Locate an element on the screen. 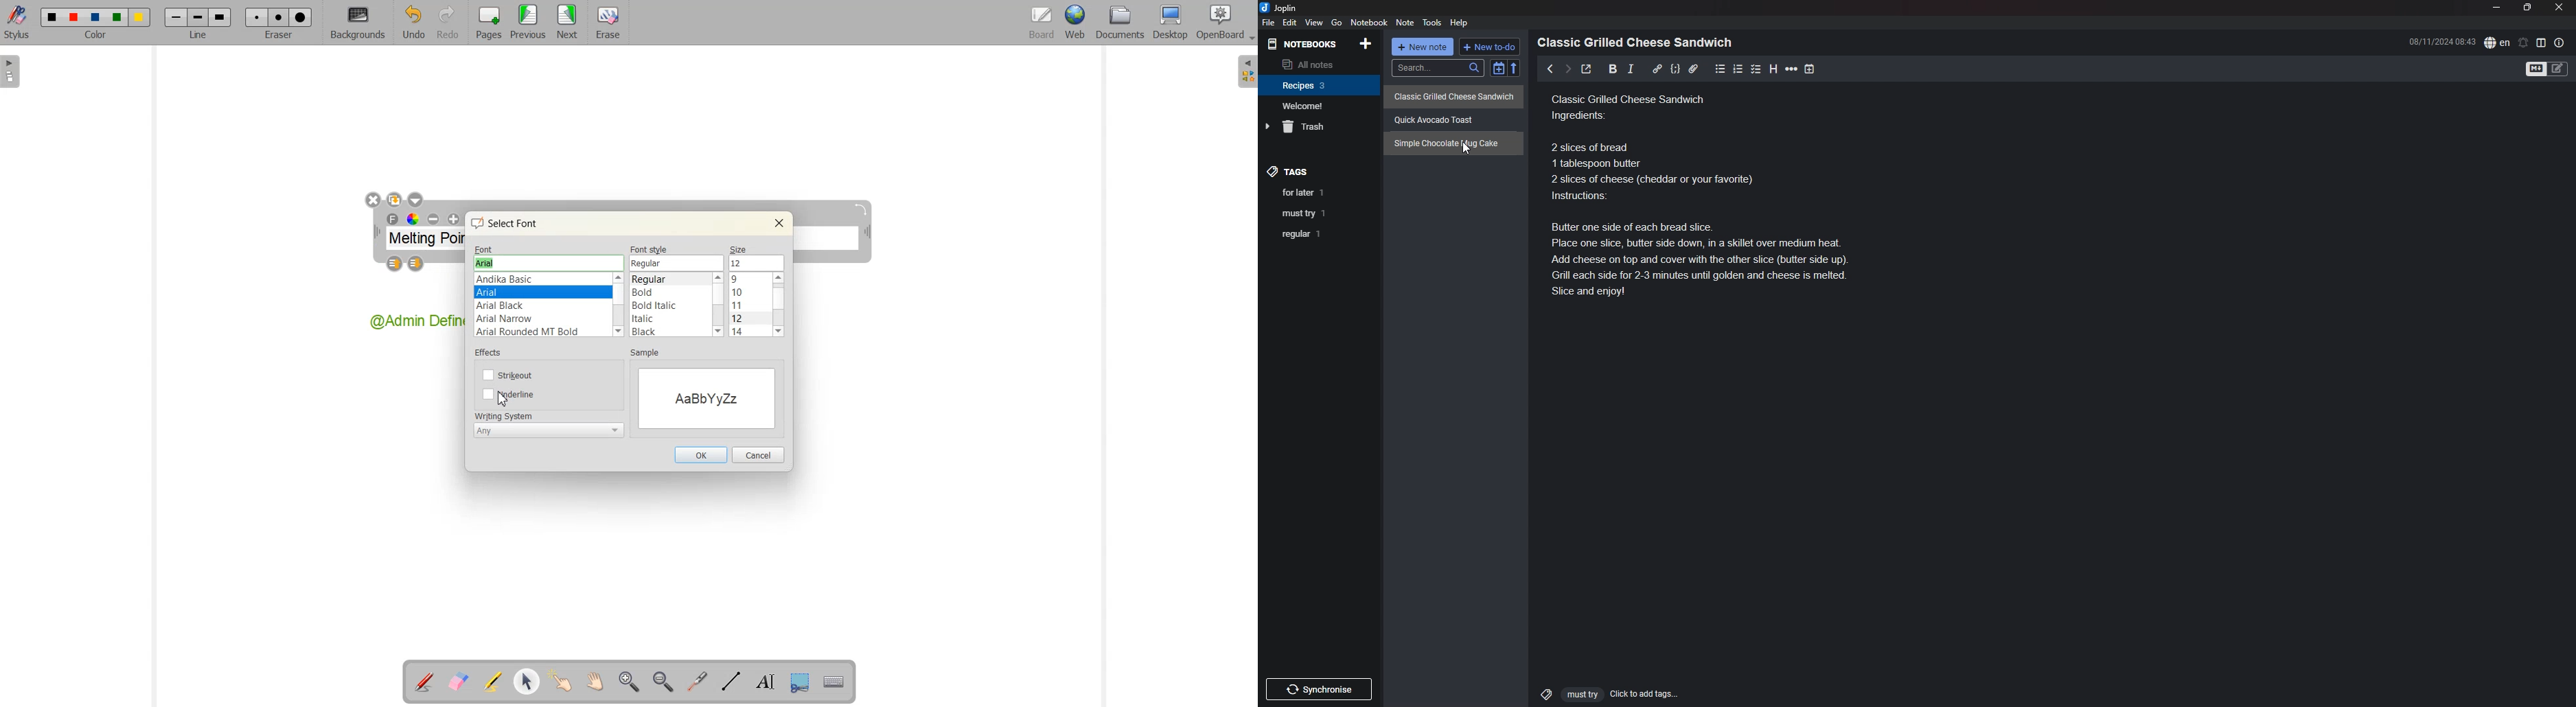  attachment is located at coordinates (1693, 69).